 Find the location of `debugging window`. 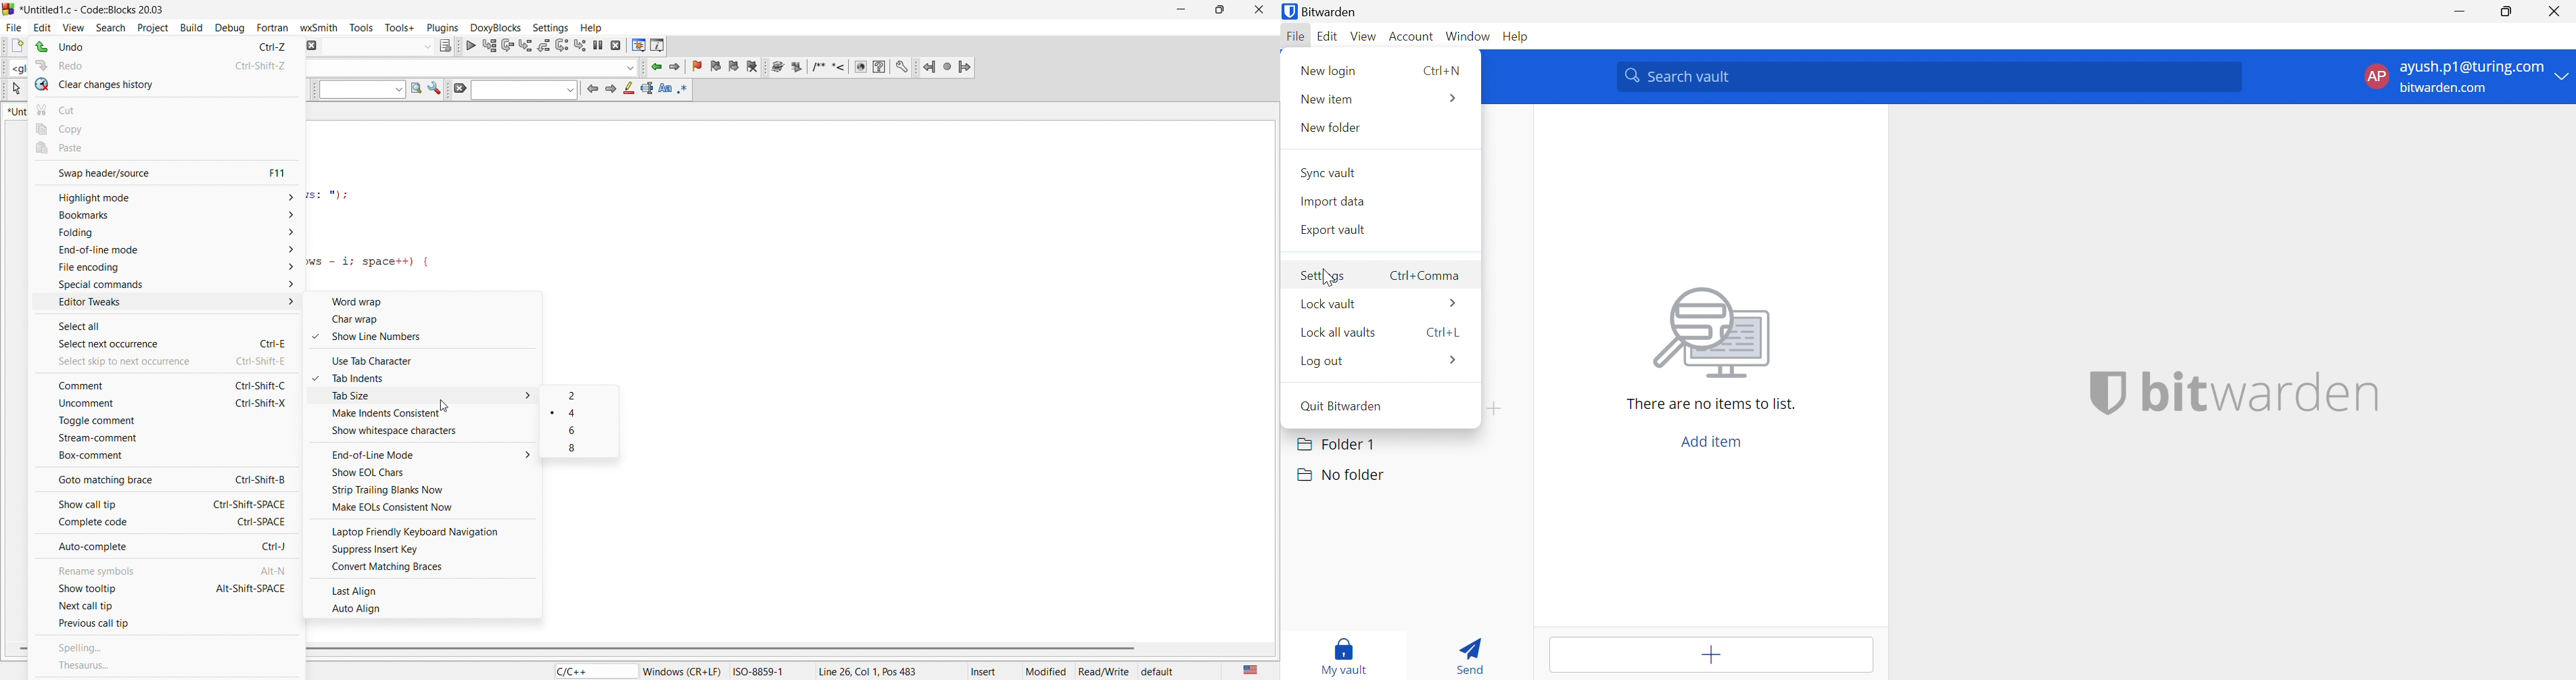

debugging window is located at coordinates (635, 45).